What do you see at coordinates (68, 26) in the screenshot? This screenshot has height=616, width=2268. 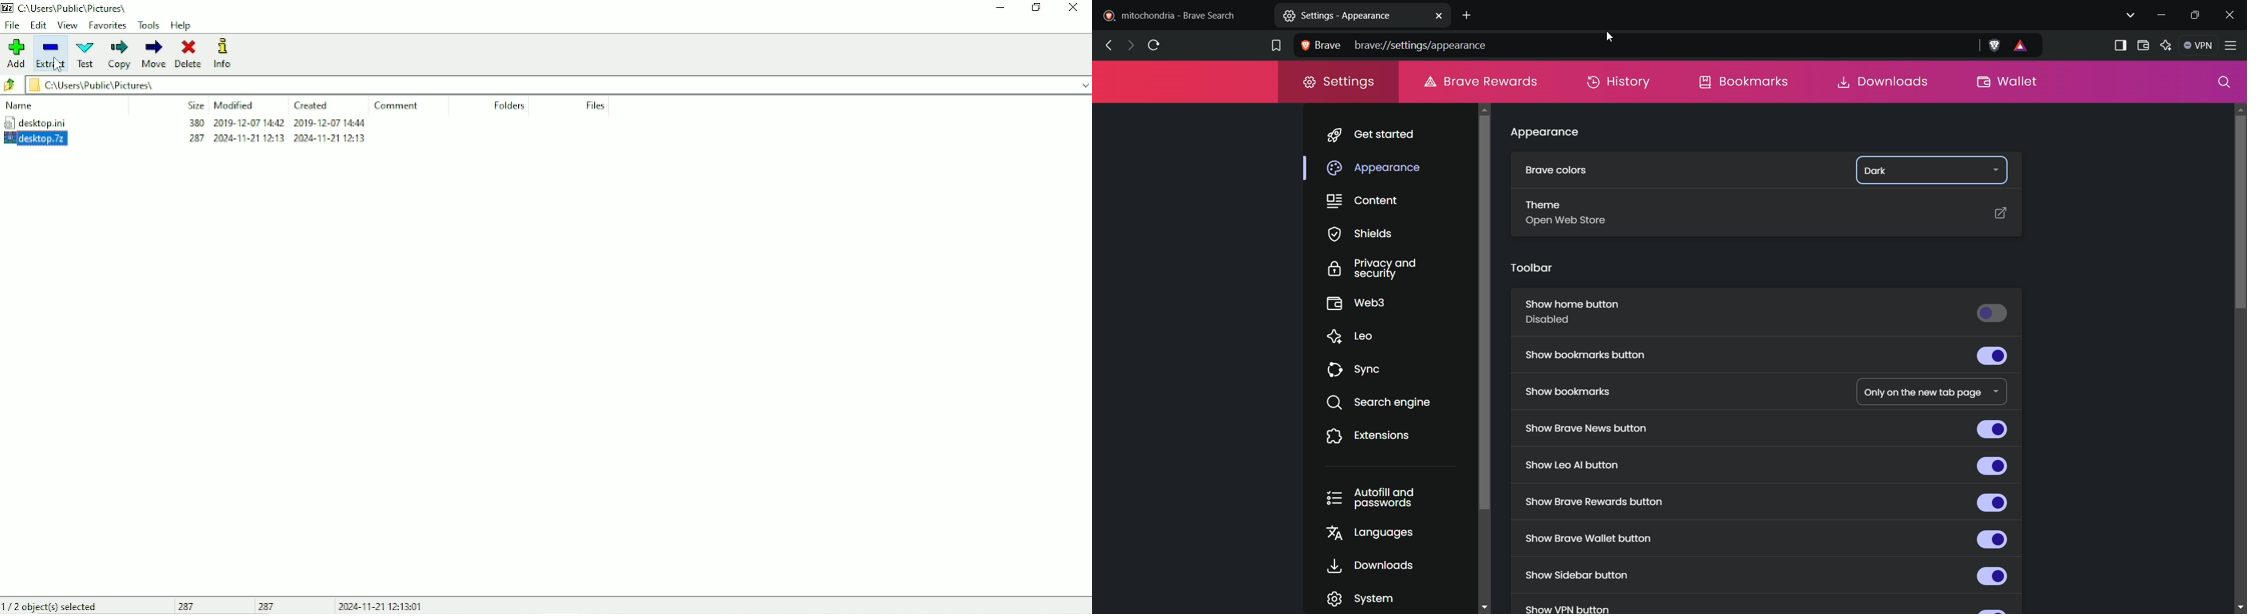 I see `View` at bounding box center [68, 26].